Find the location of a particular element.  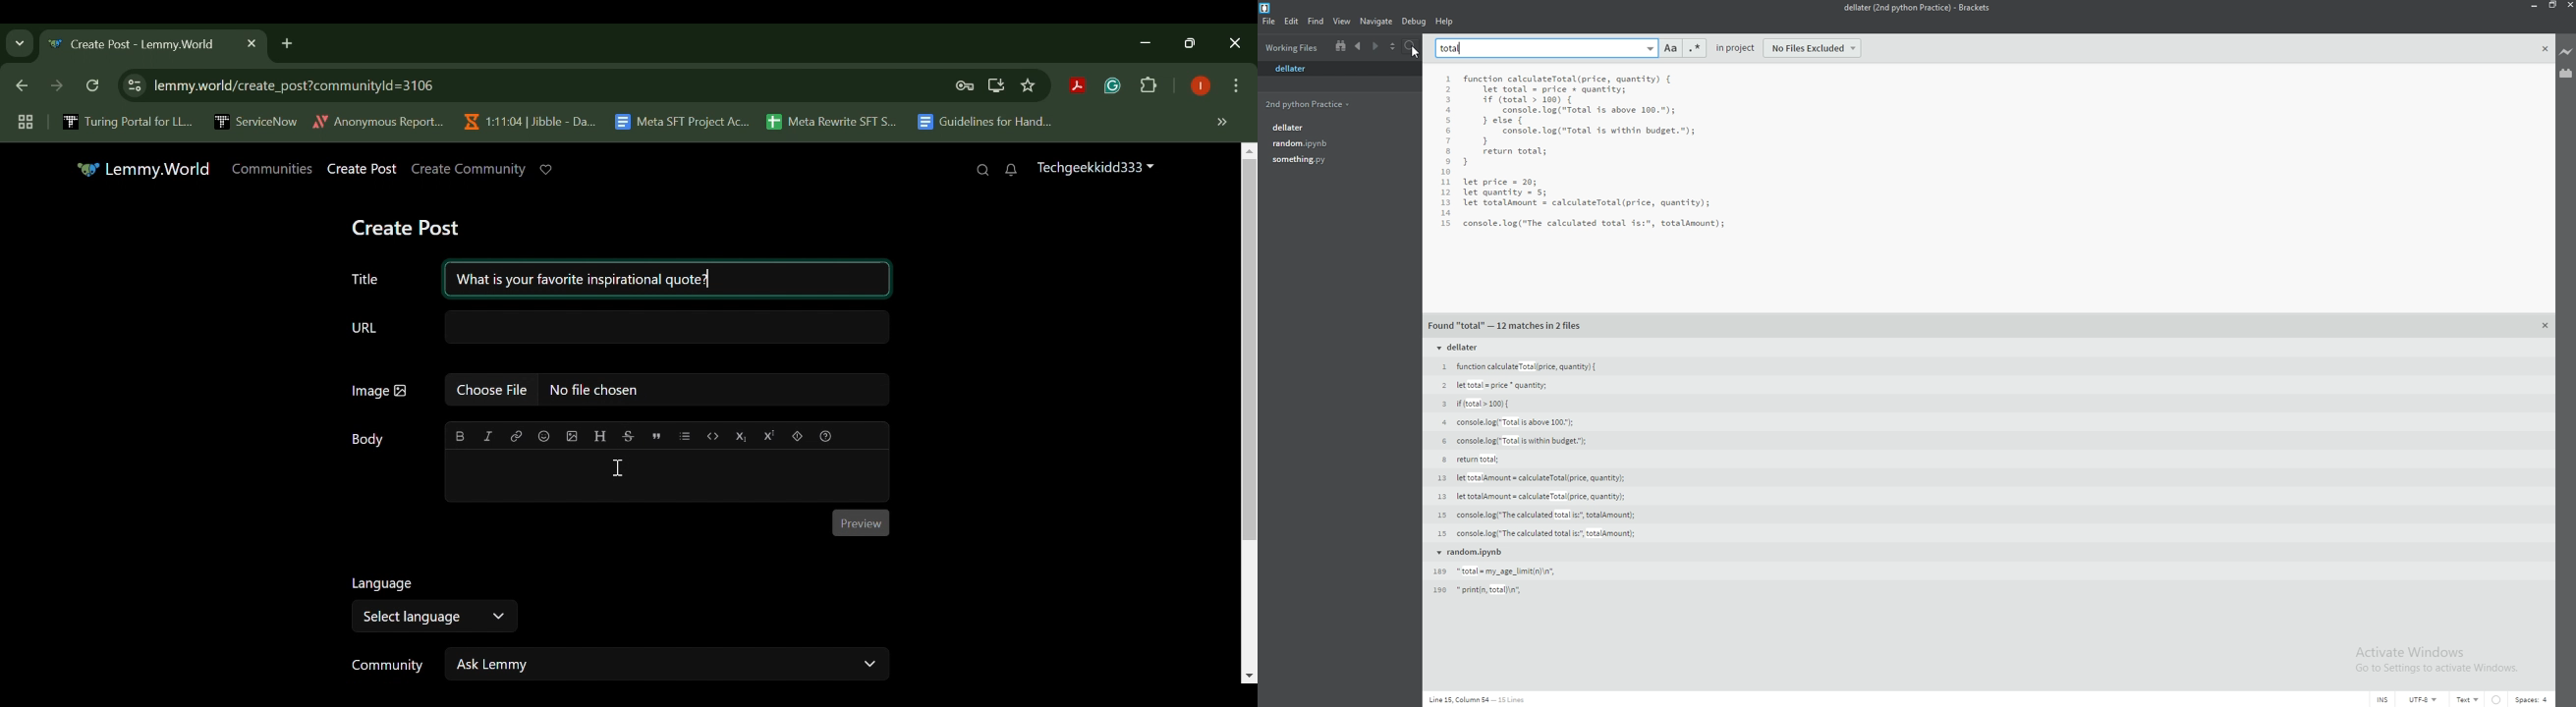

5 is located at coordinates (1448, 121).